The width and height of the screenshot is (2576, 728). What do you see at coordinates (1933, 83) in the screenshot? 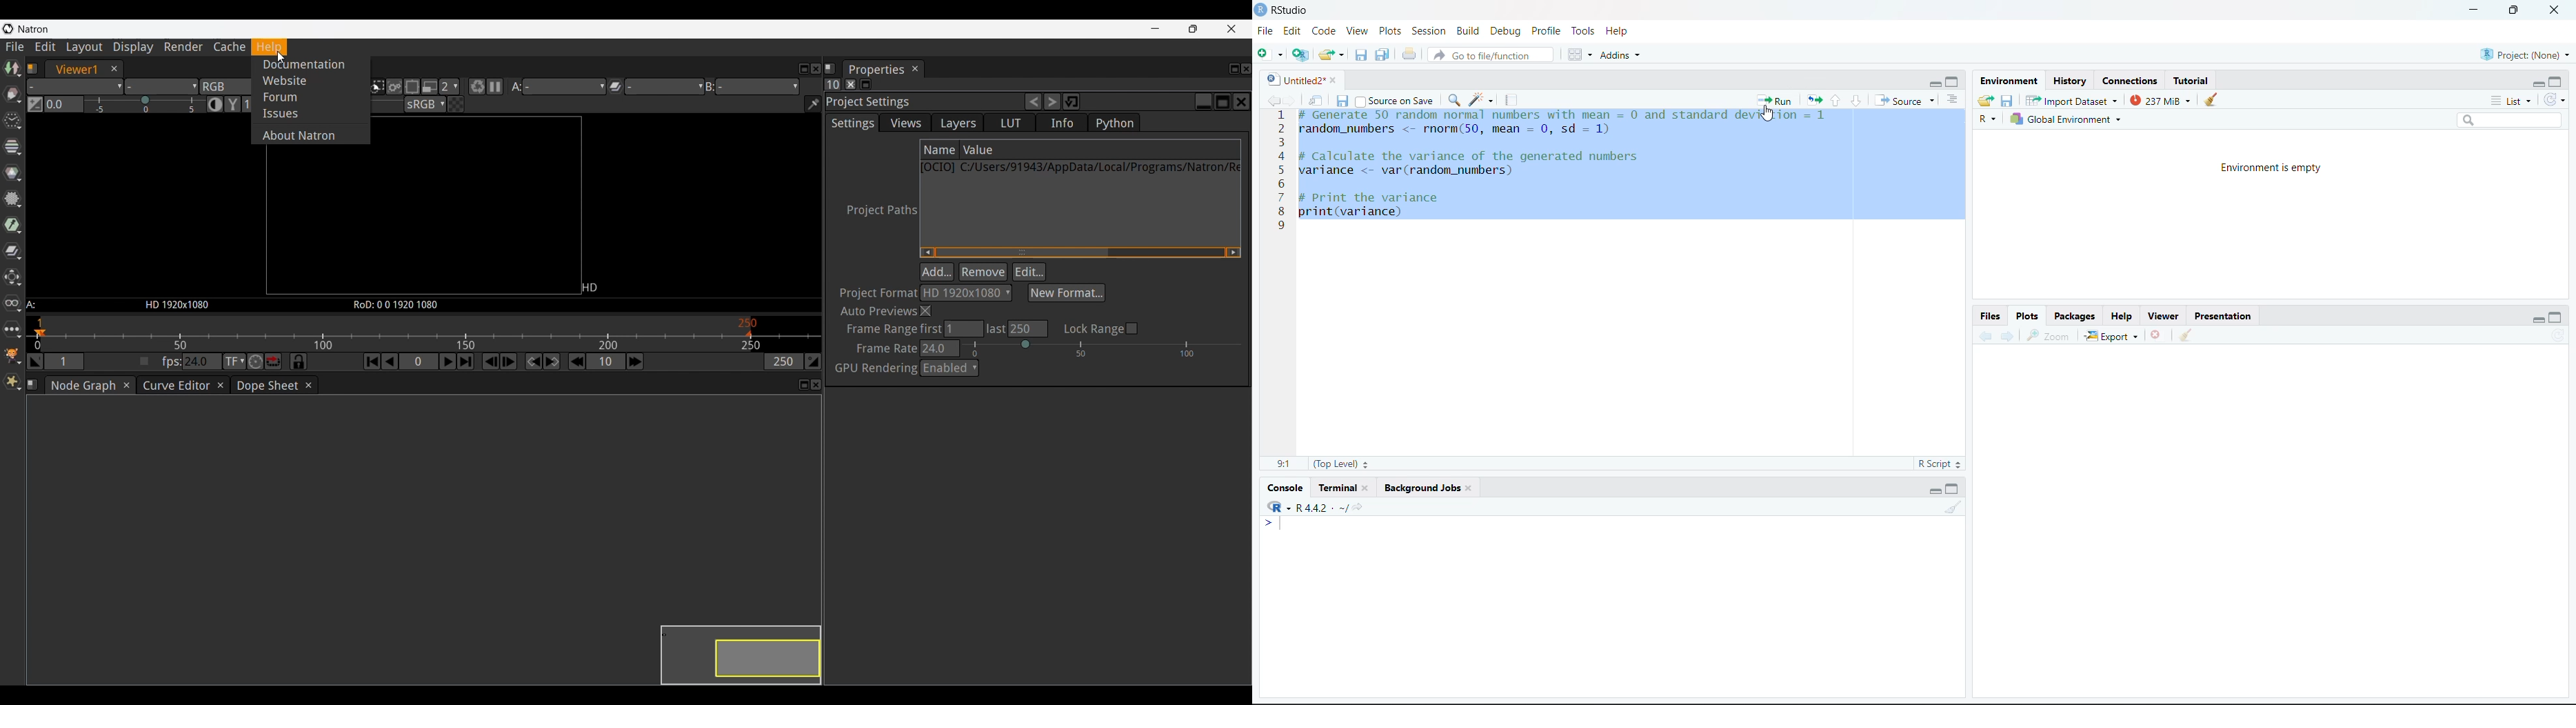
I see `minimize` at bounding box center [1933, 83].